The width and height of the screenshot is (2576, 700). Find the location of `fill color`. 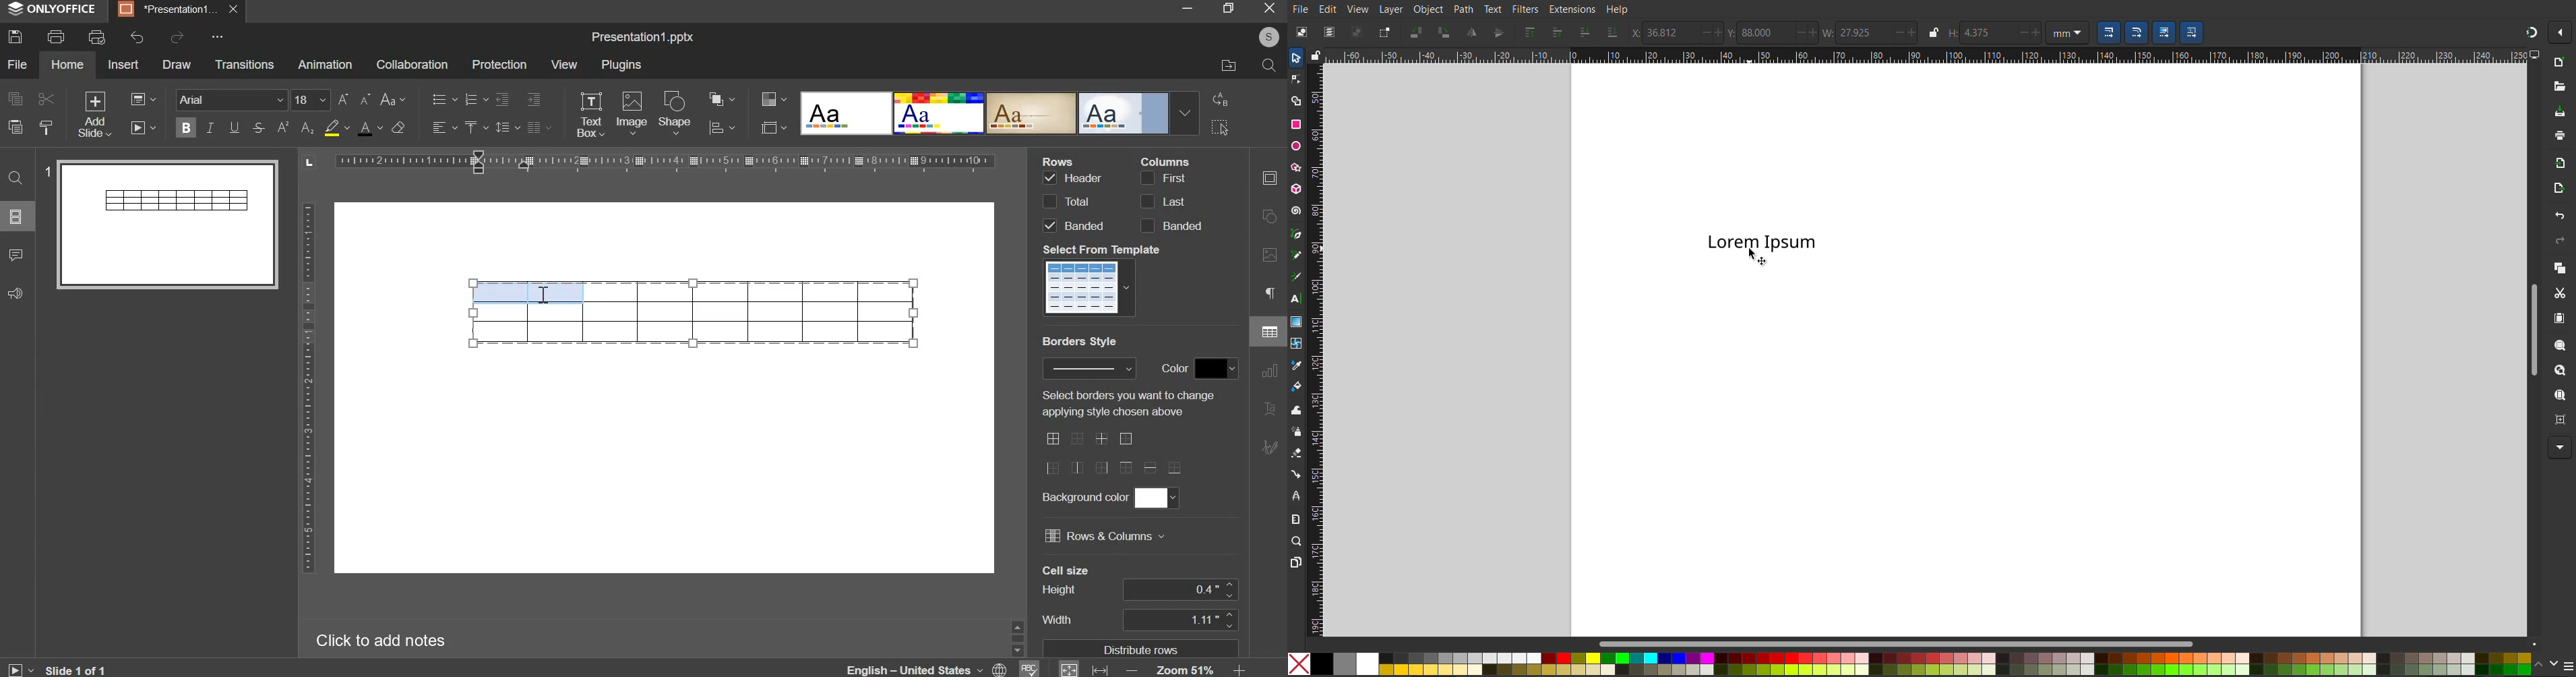

fill color is located at coordinates (336, 127).